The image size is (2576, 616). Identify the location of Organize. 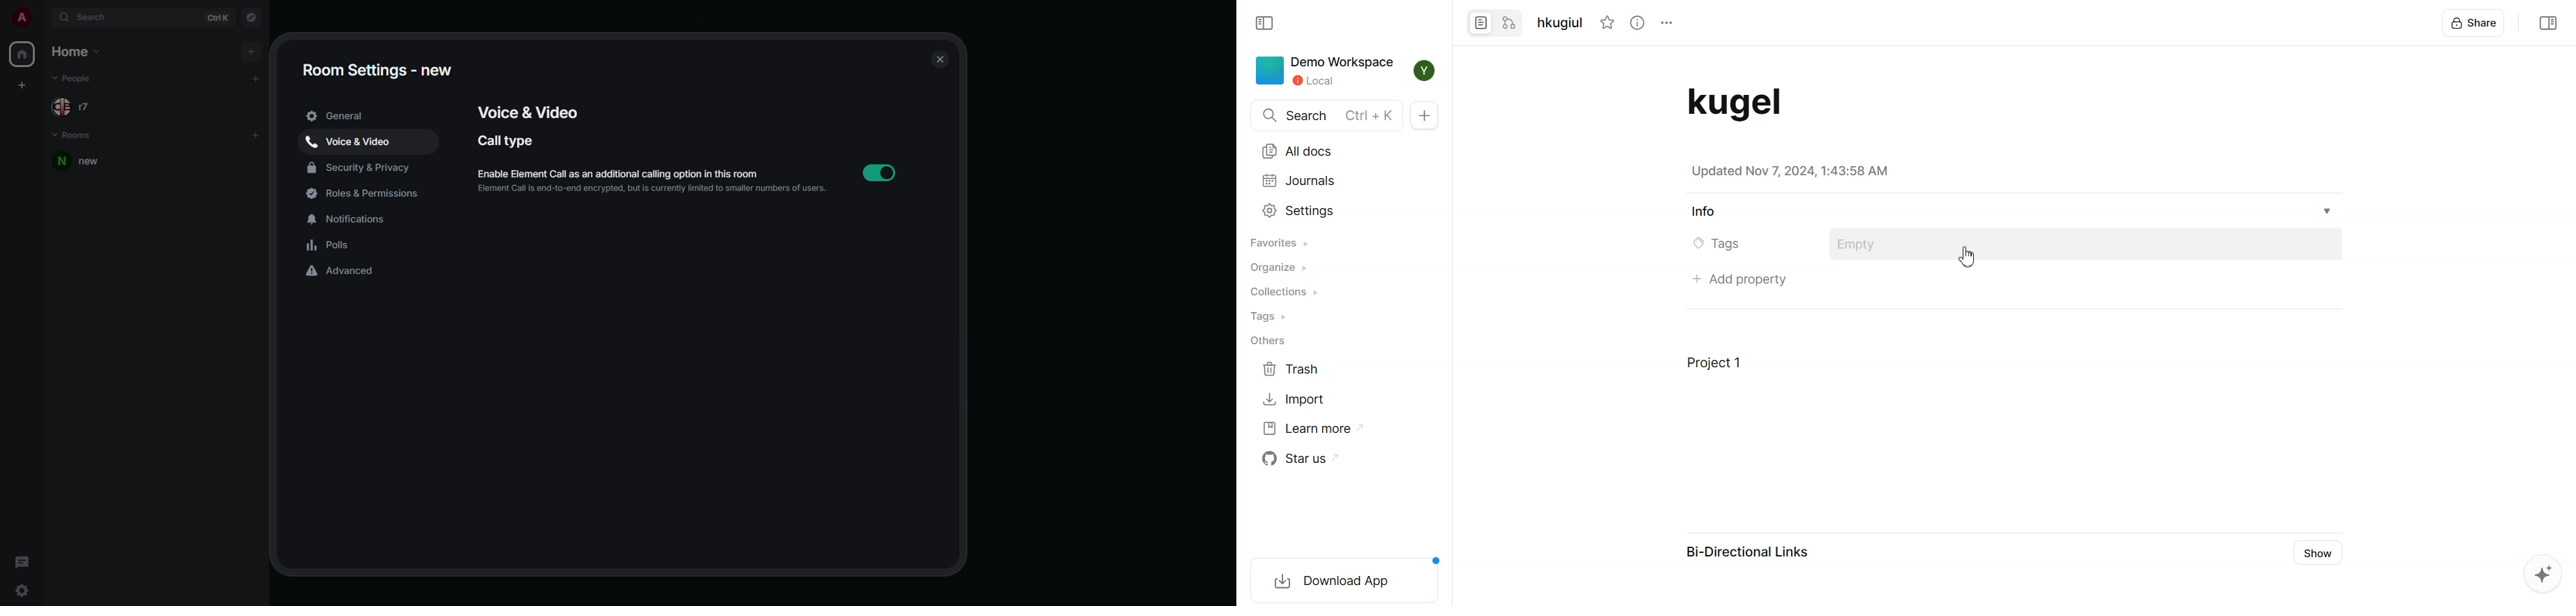
(1278, 267).